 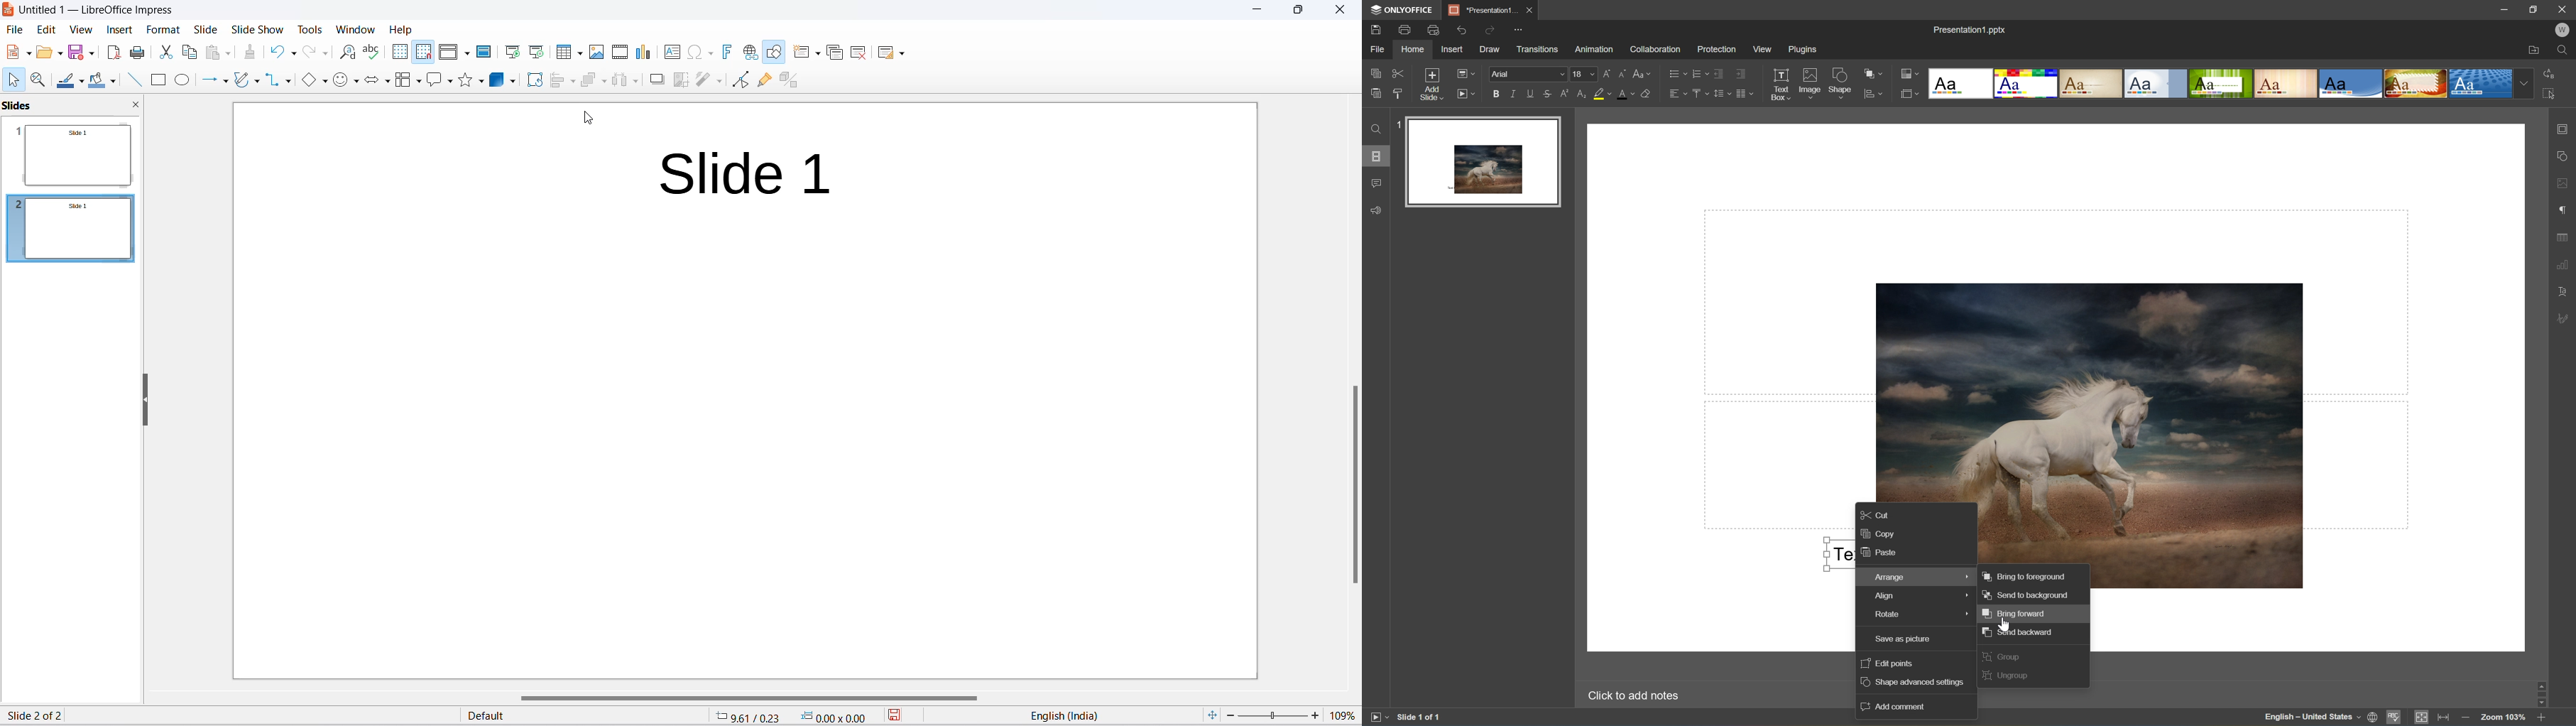 I want to click on Line spacing, so click(x=1720, y=93).